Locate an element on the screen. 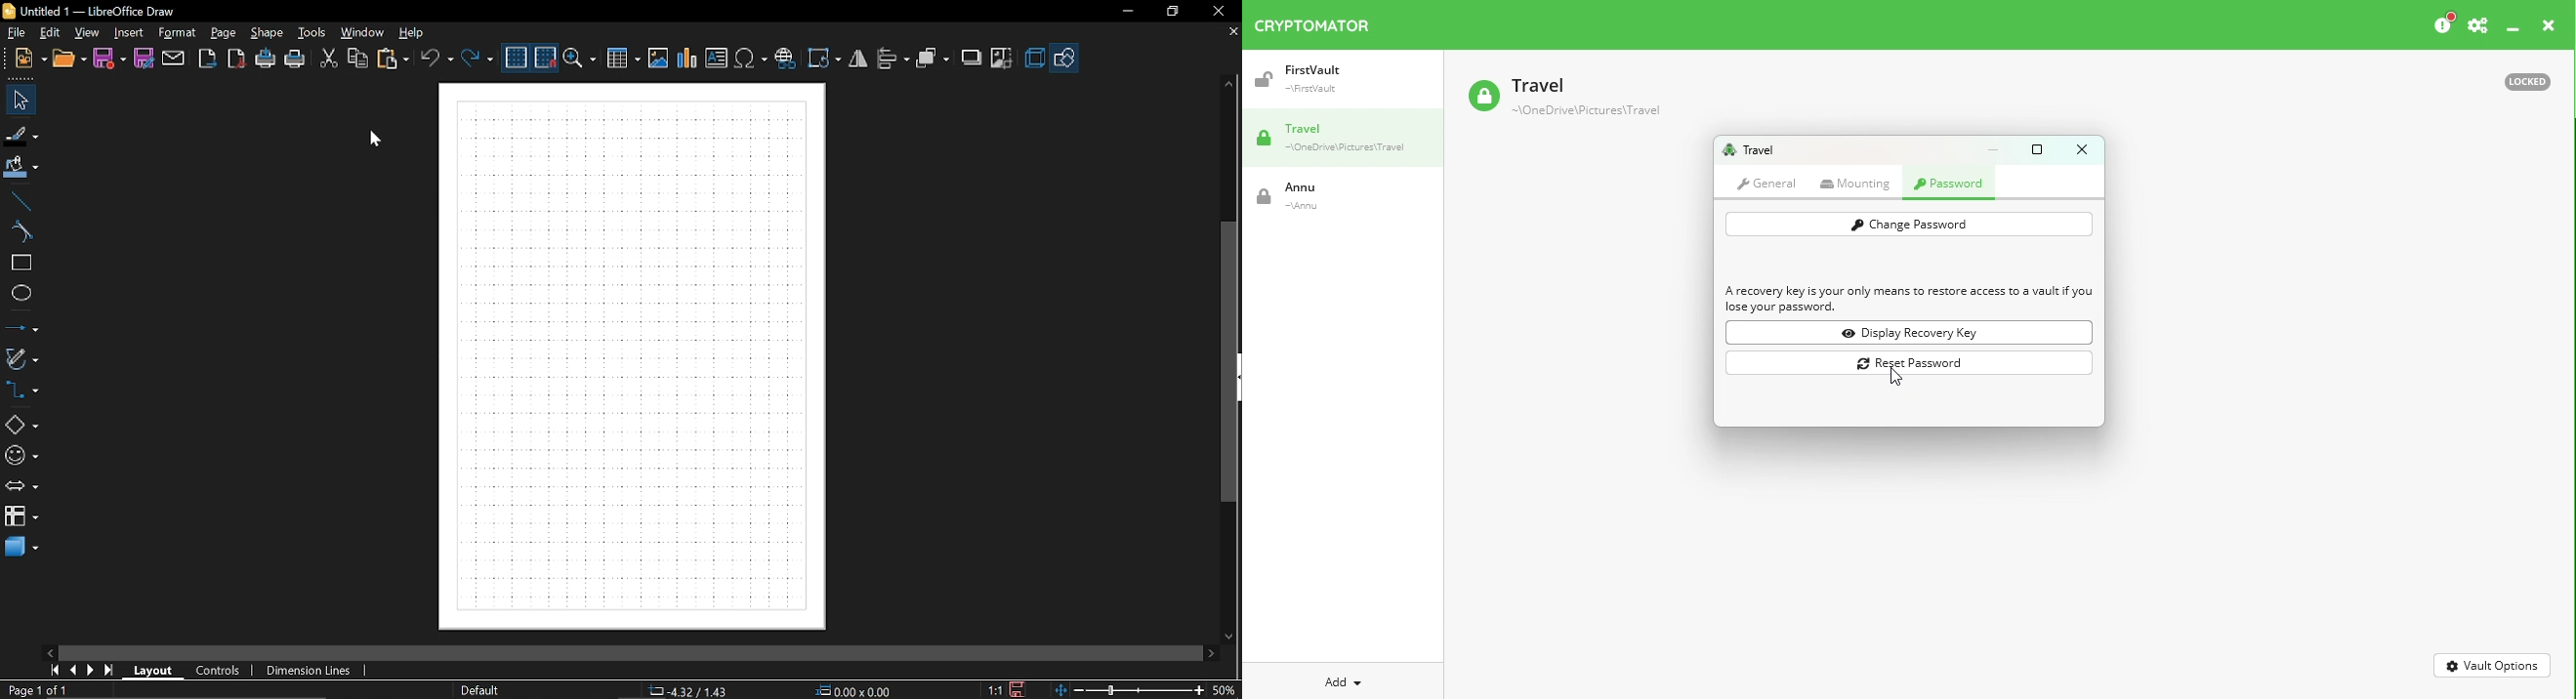 This screenshot has height=700, width=2576. line is located at coordinates (20, 201).